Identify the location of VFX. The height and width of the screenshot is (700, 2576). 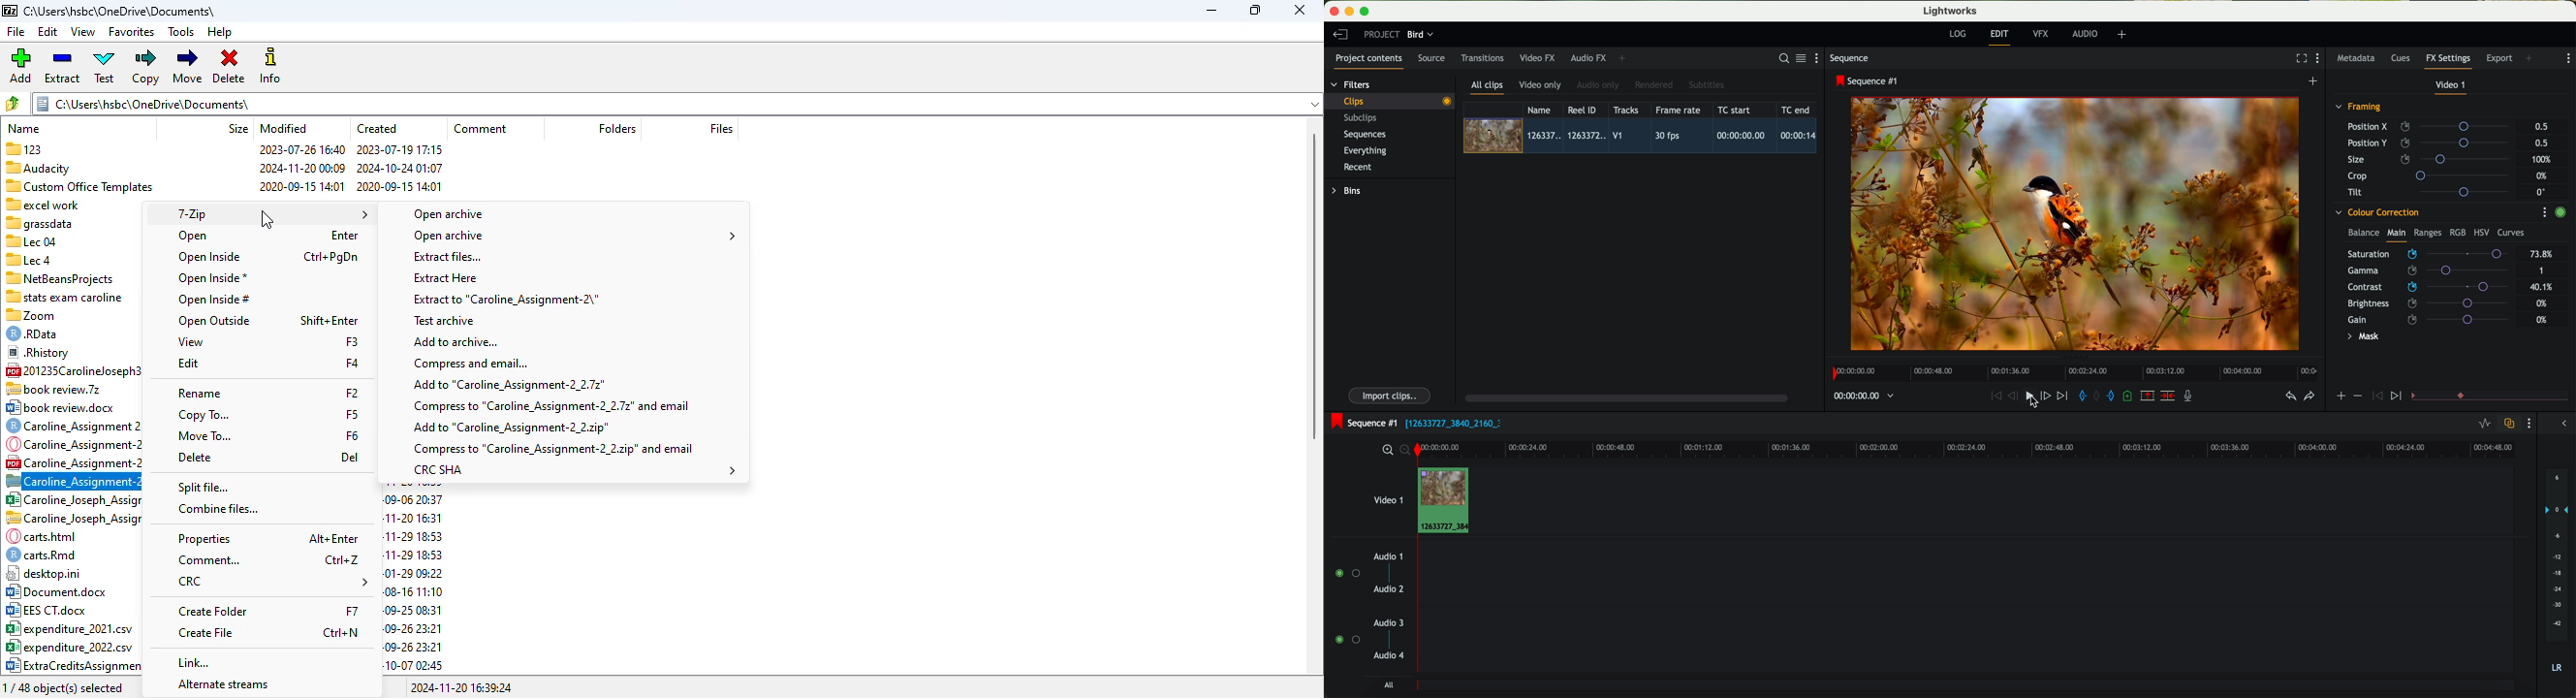
(2043, 34).